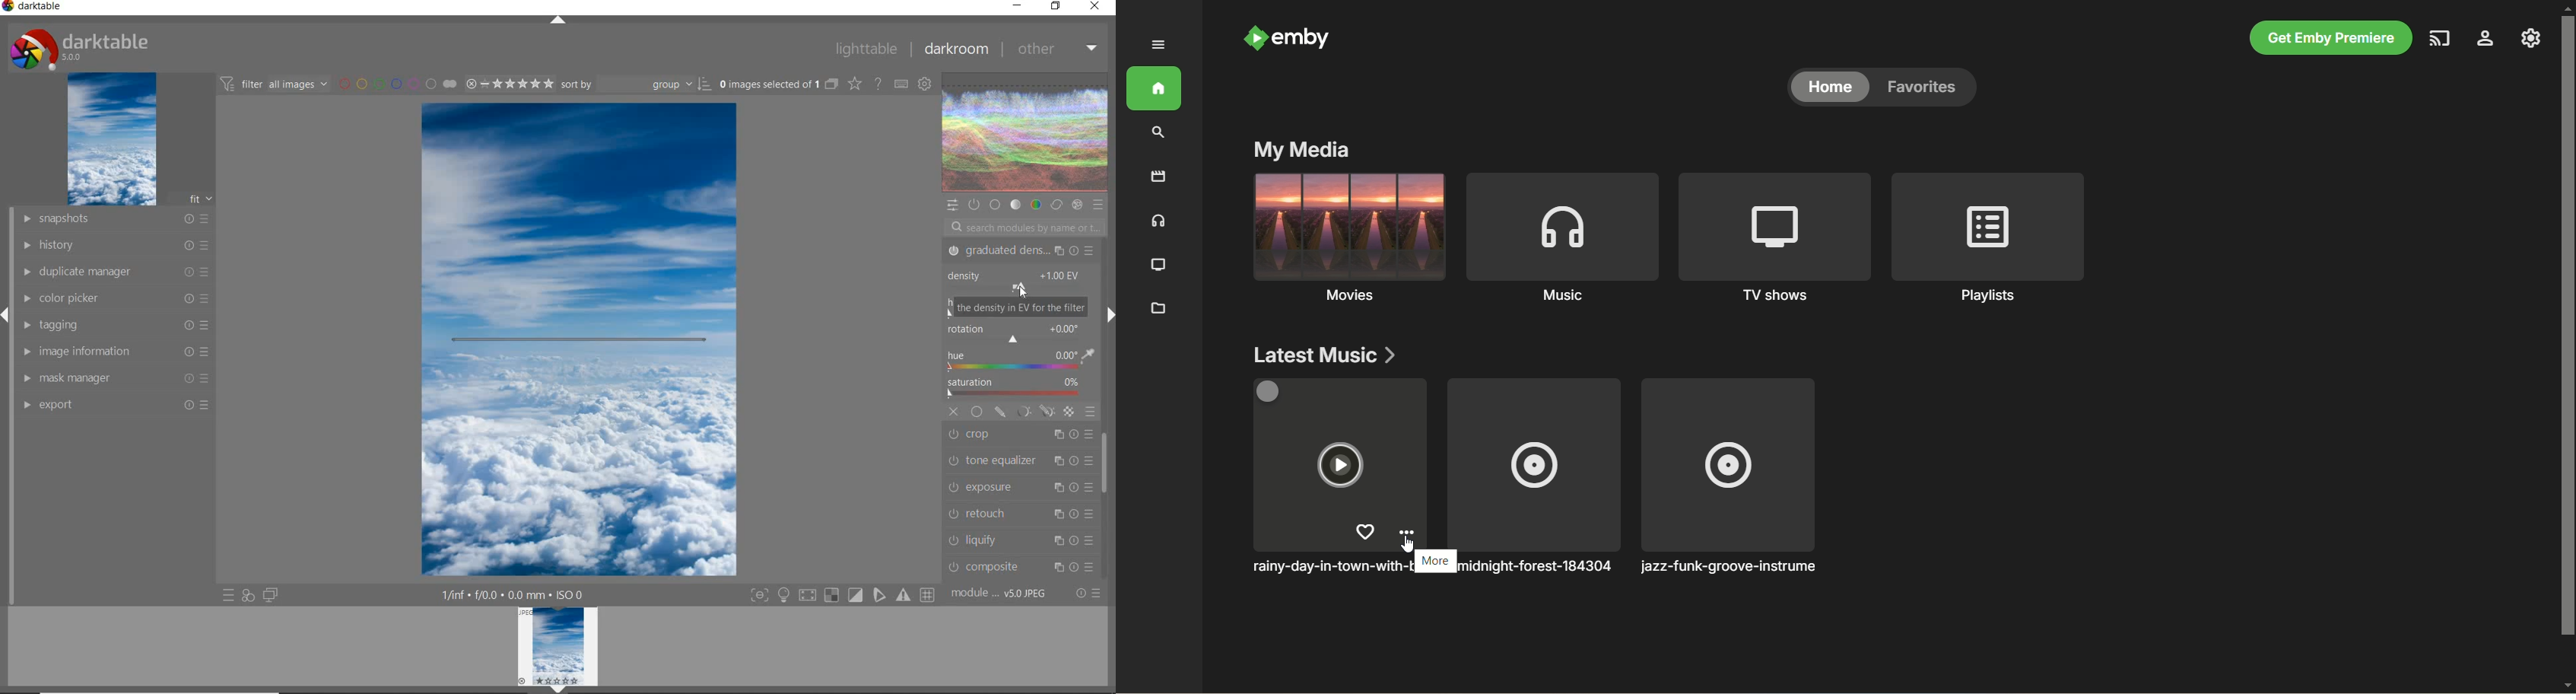 This screenshot has height=700, width=2576. What do you see at coordinates (854, 85) in the screenshot?
I see `CHANGE TYPE OF OVERLAY` at bounding box center [854, 85].